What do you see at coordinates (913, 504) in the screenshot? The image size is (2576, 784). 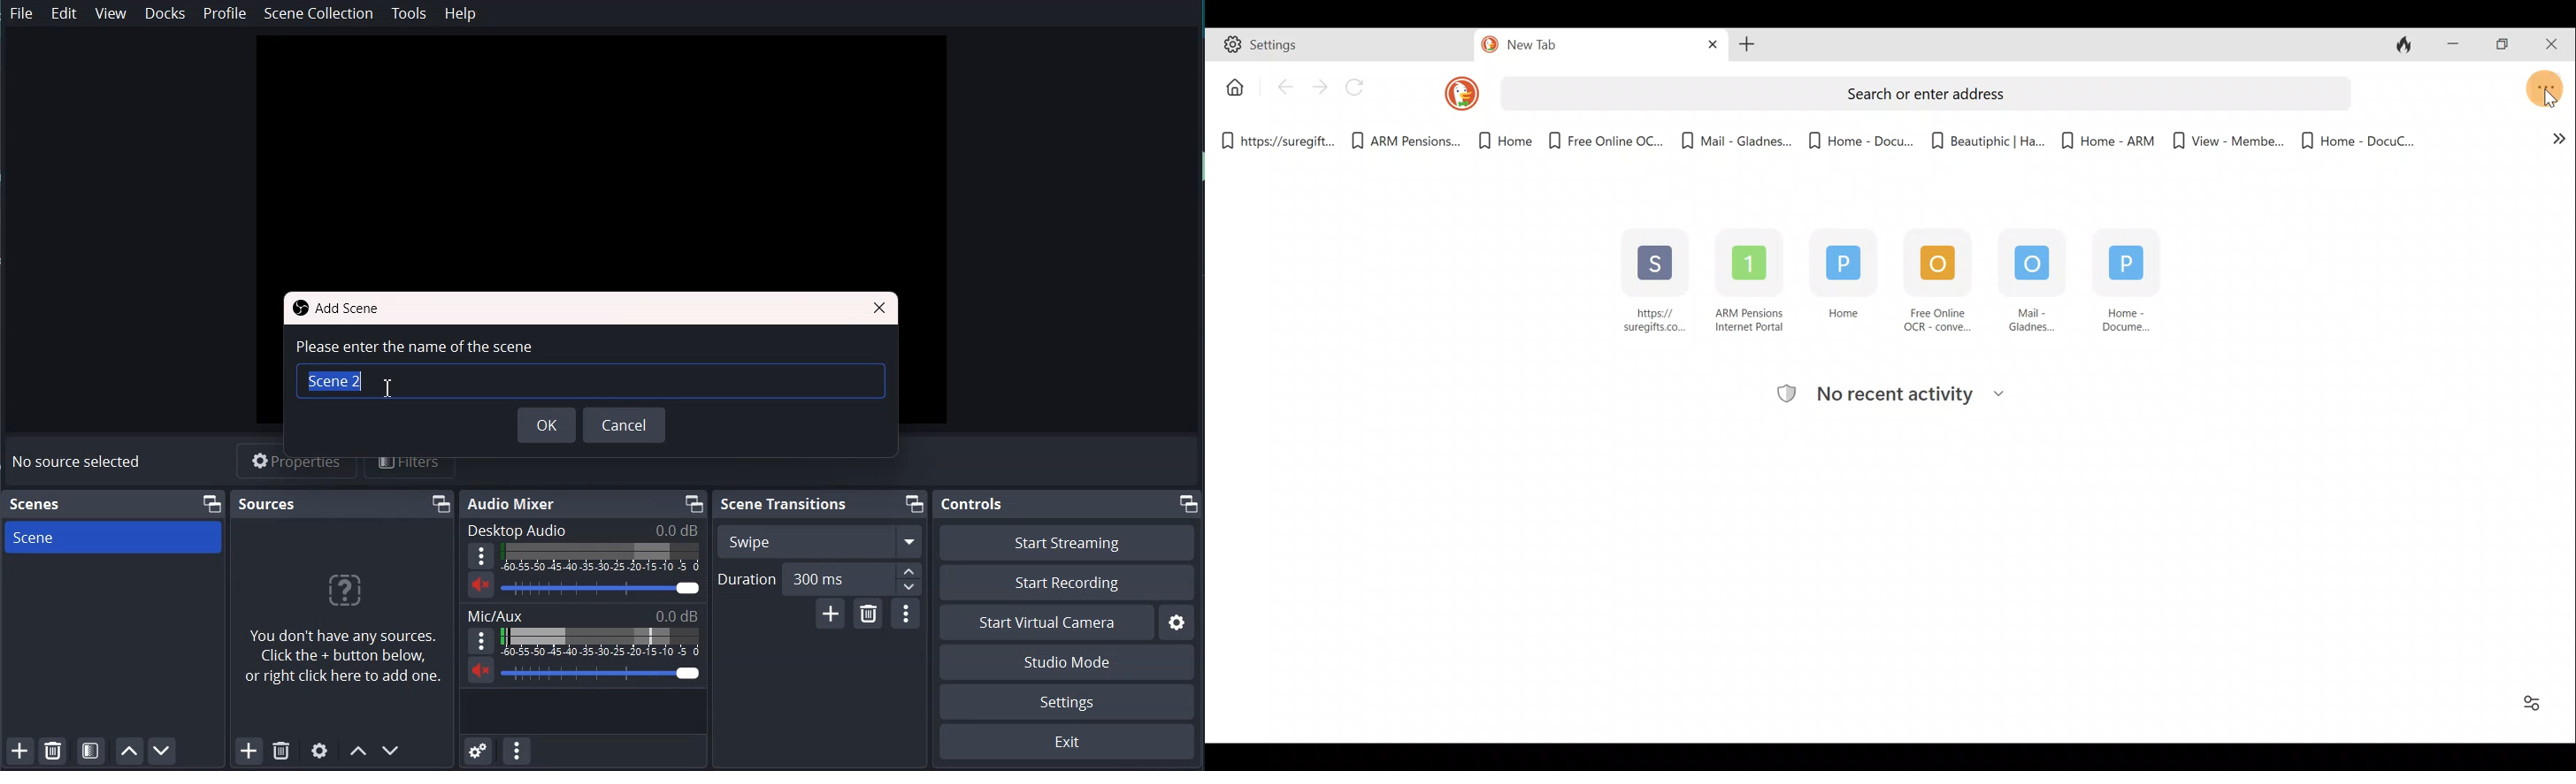 I see `Maximize` at bounding box center [913, 504].